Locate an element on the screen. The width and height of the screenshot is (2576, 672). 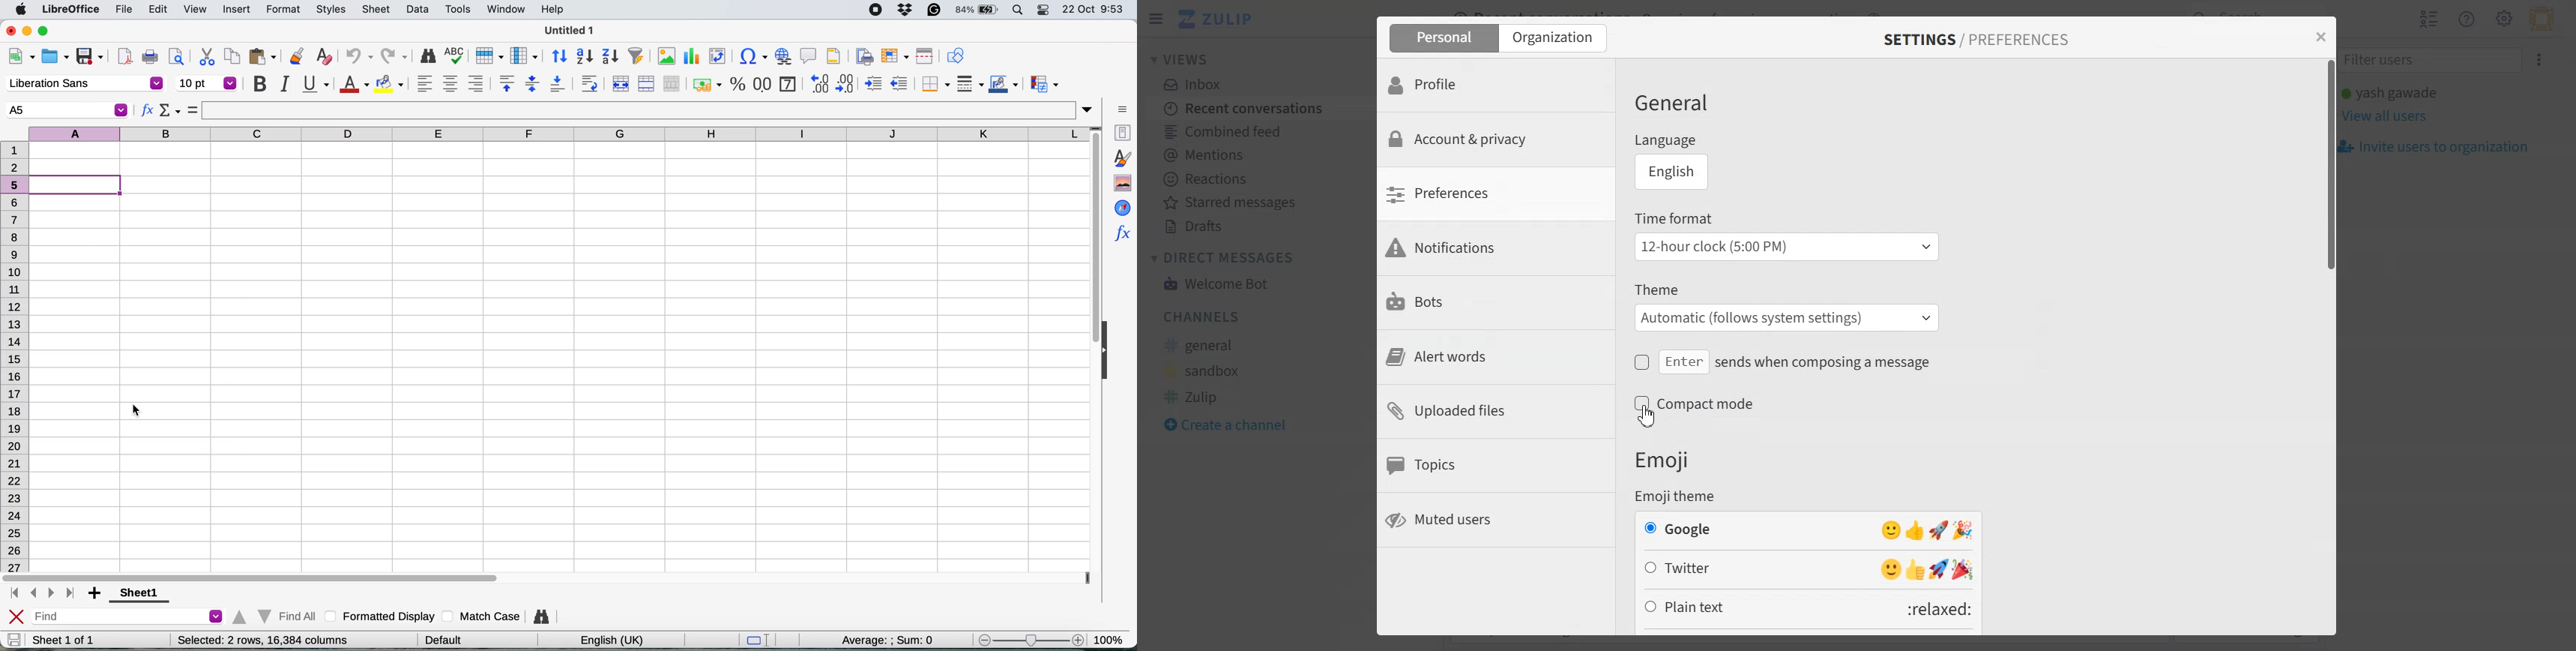
select wizard is located at coordinates (170, 112).